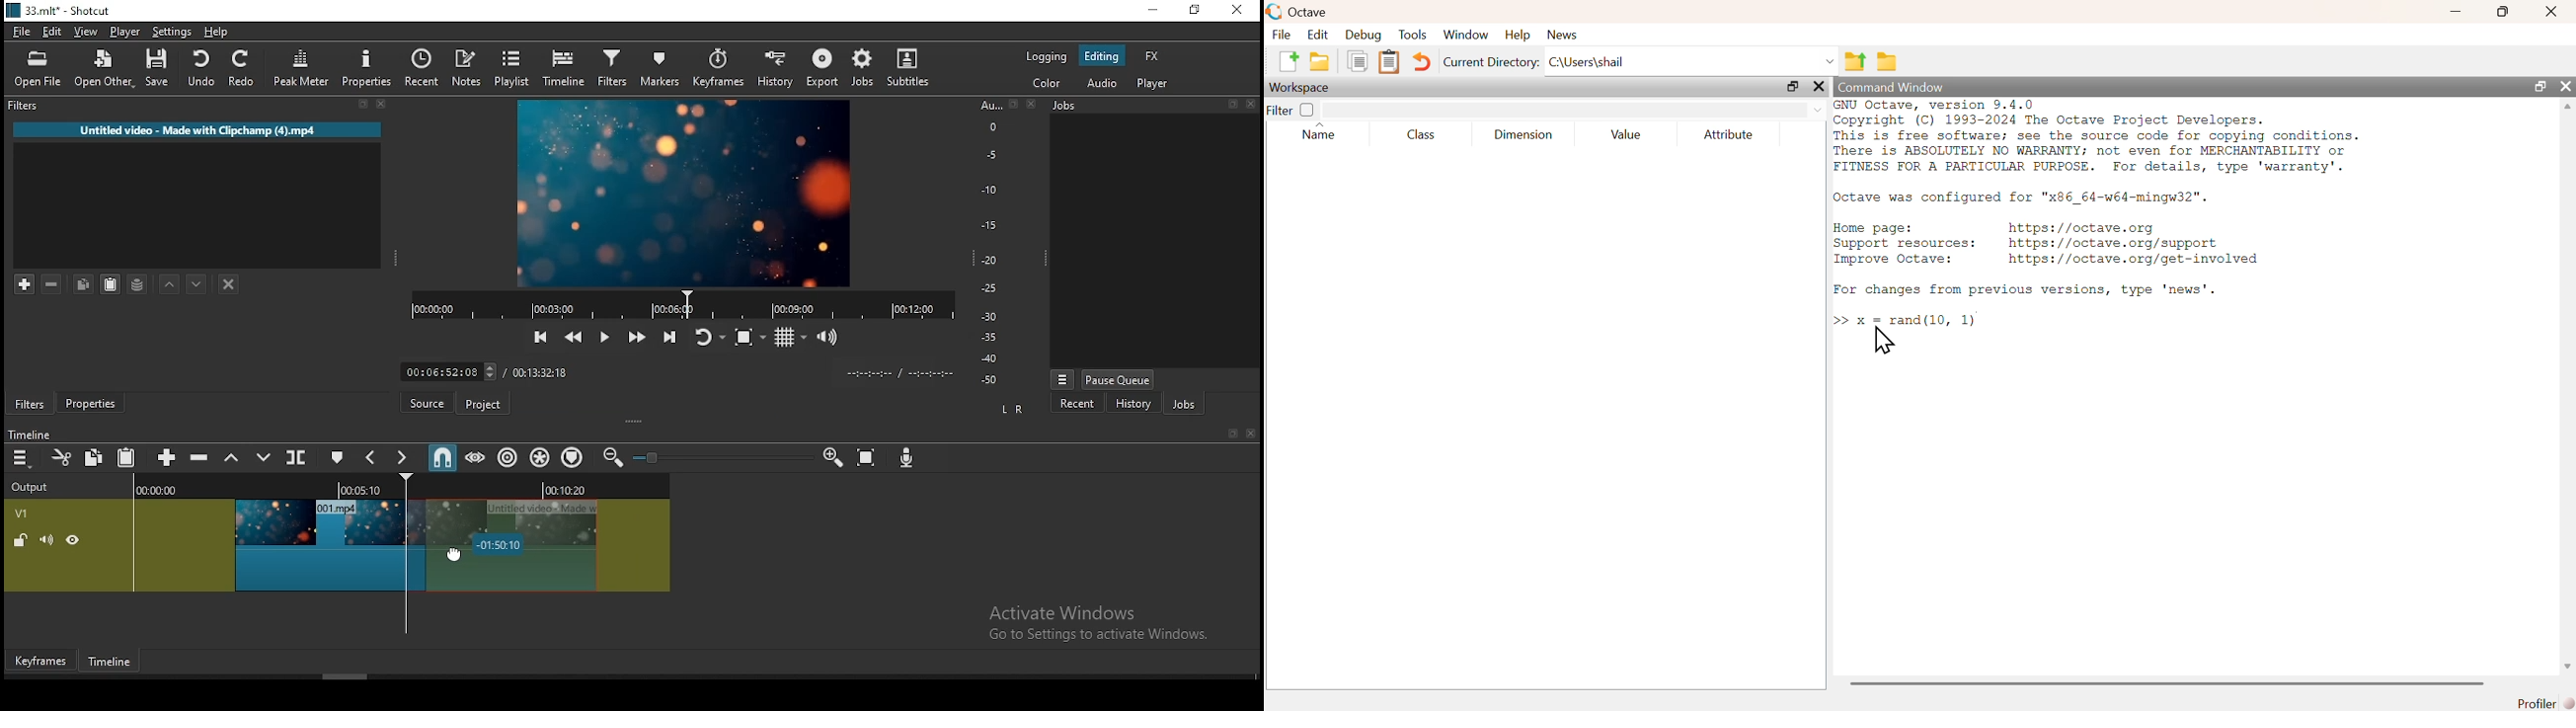 The image size is (2576, 728). Describe the element at coordinates (445, 458) in the screenshot. I see `snap` at that location.